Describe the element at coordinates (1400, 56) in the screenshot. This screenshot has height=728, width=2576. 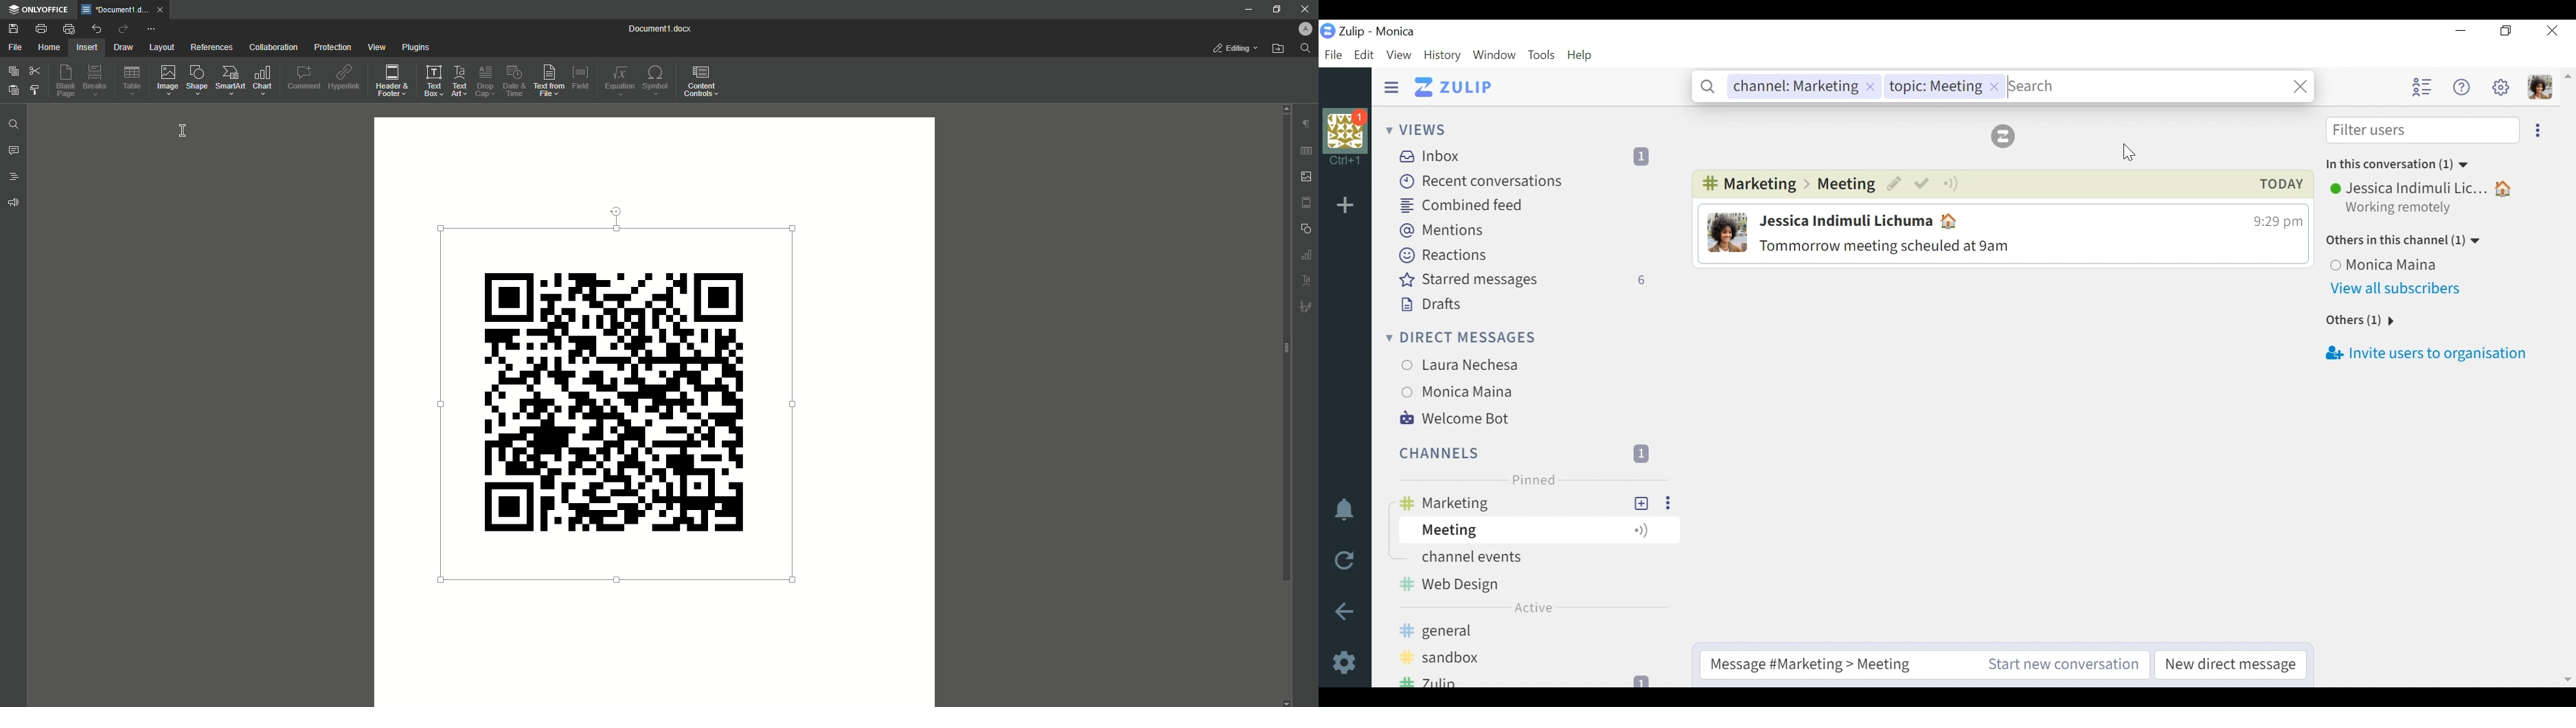
I see `View` at that location.